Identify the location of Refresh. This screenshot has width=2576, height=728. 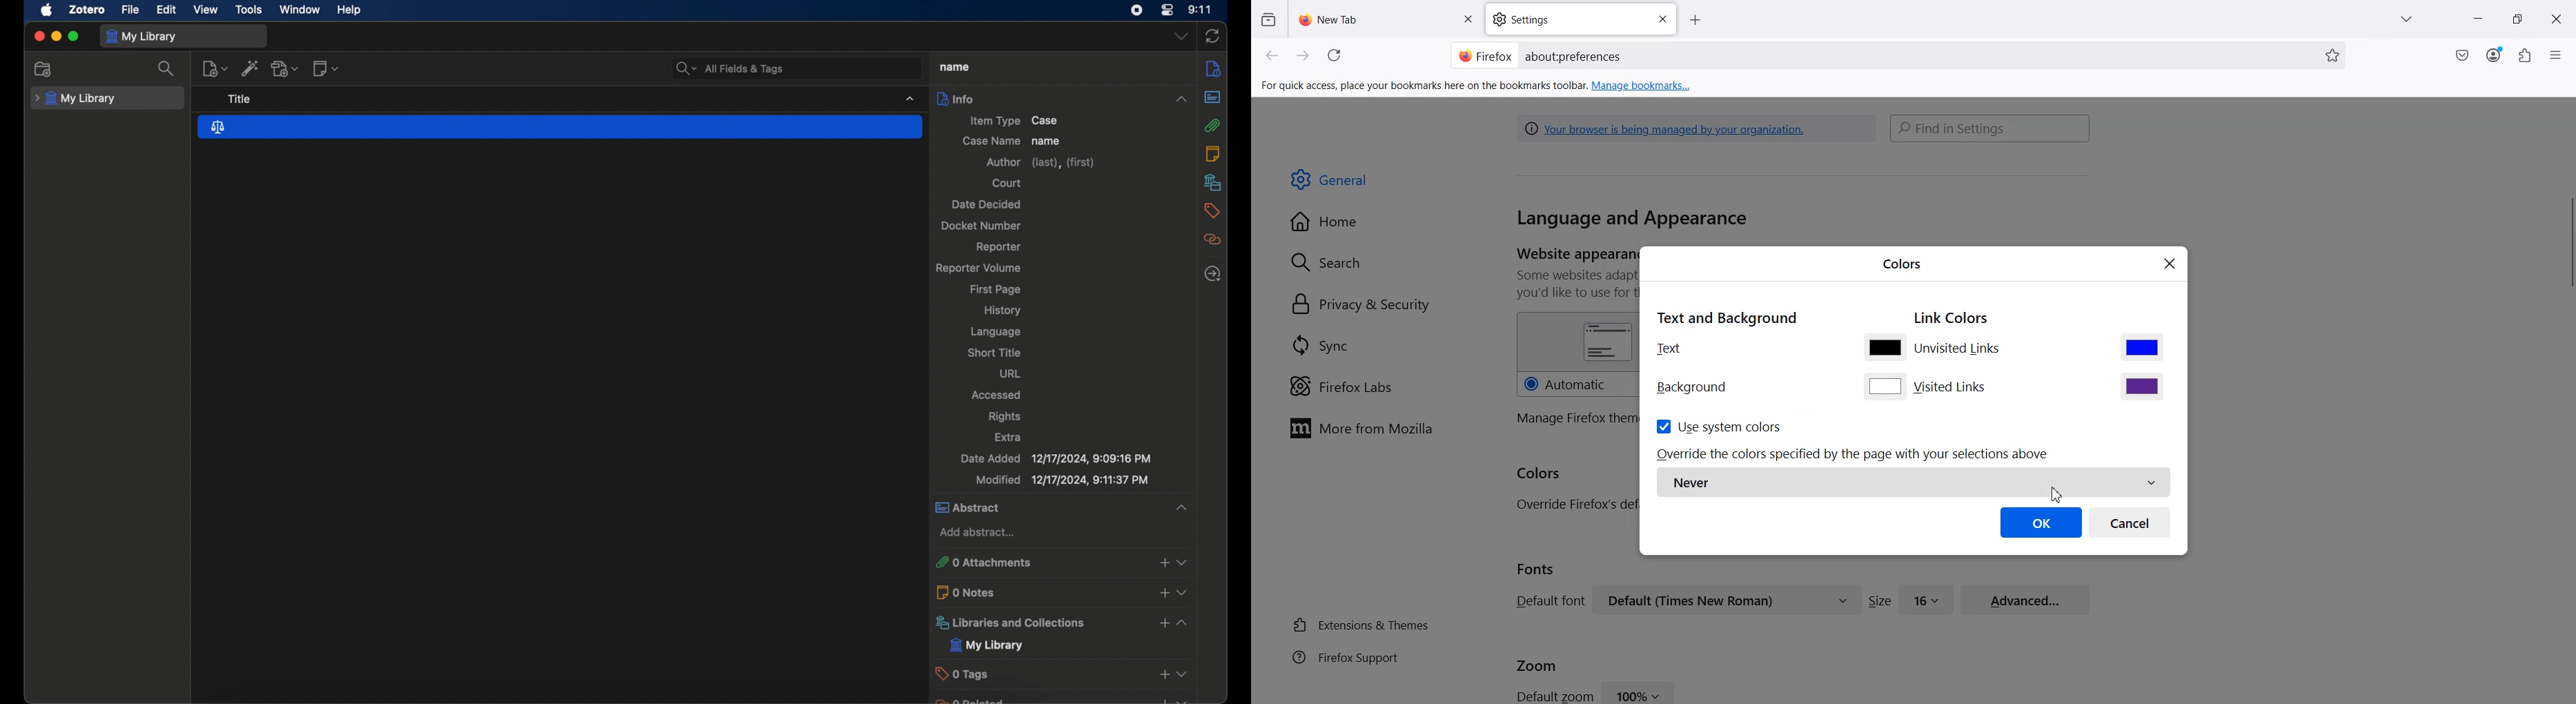
(1337, 56).